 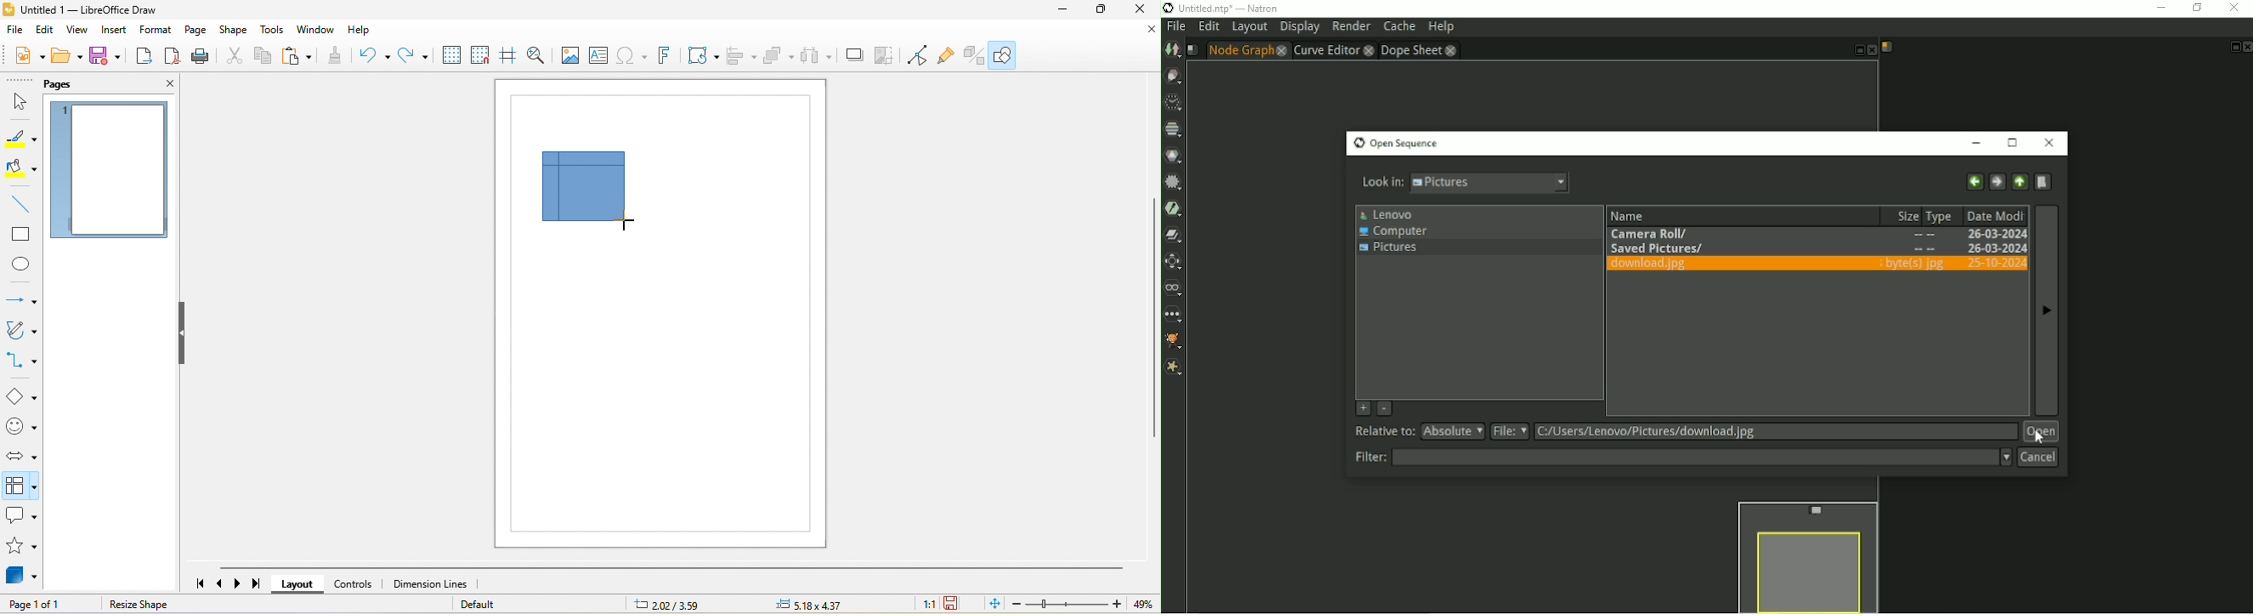 I want to click on default, so click(x=492, y=604).